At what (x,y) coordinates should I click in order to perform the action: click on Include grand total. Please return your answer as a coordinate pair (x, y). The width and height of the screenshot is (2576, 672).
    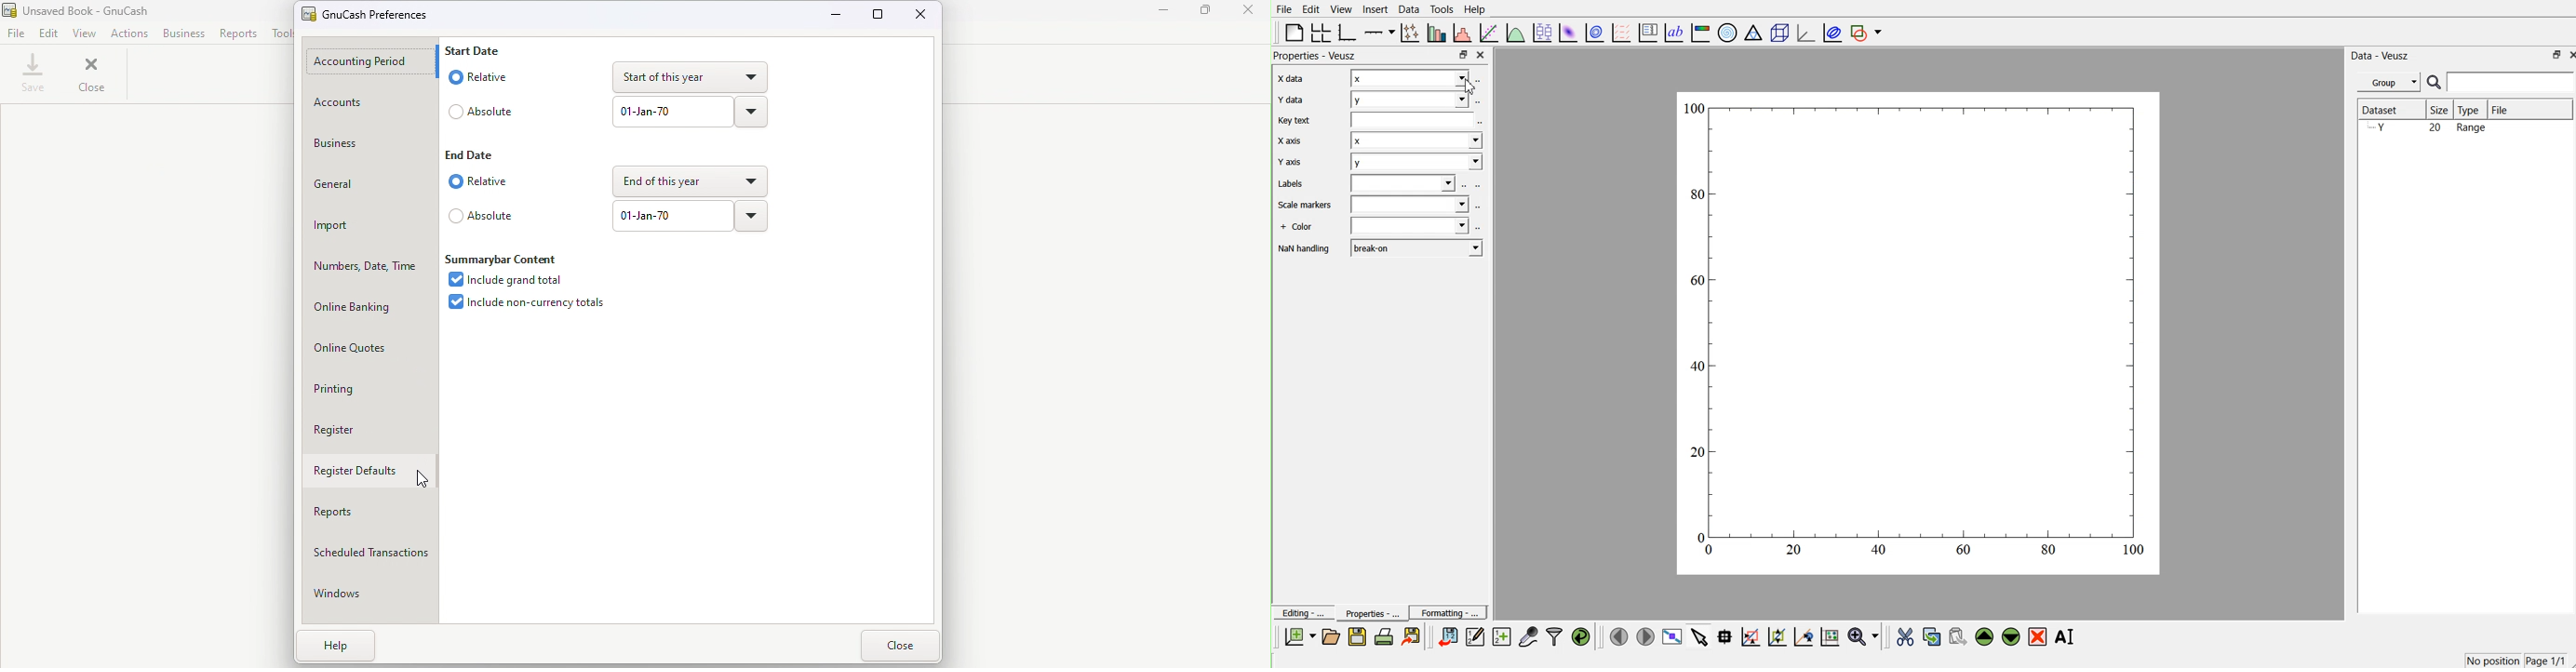
    Looking at the image, I should click on (509, 280).